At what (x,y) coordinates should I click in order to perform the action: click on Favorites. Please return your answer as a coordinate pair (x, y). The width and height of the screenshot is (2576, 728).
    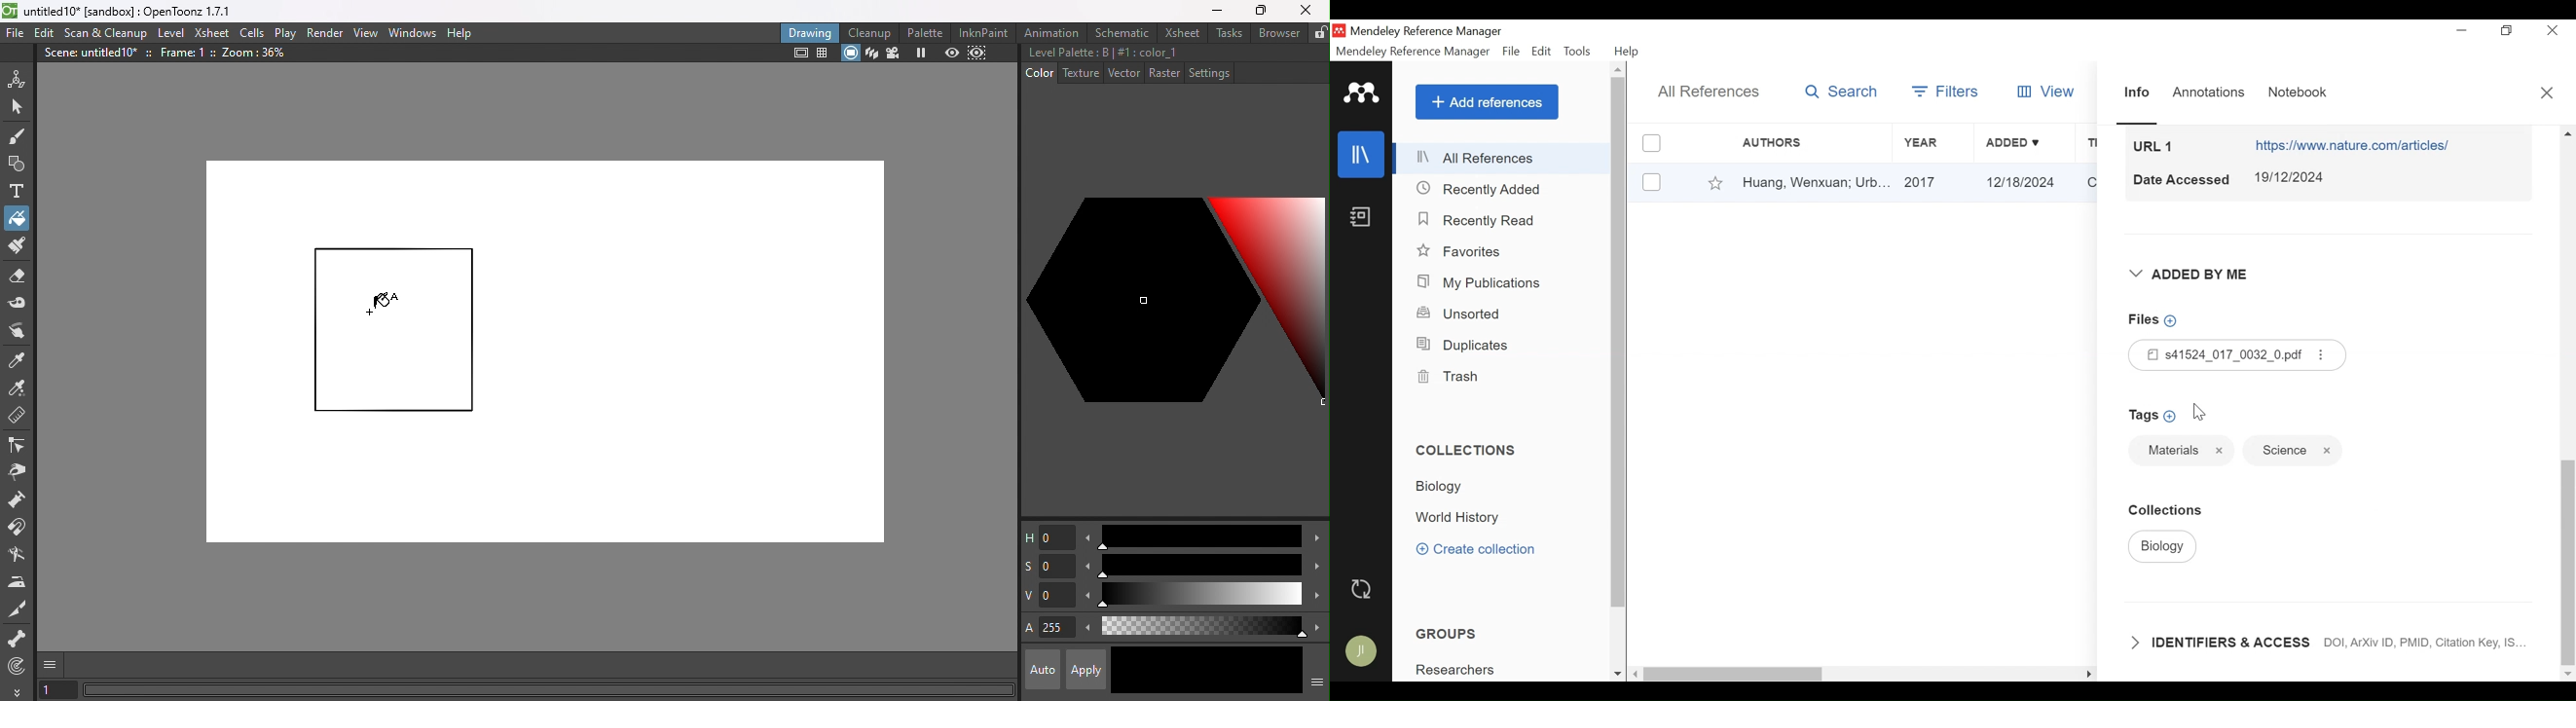
    Looking at the image, I should click on (1716, 182).